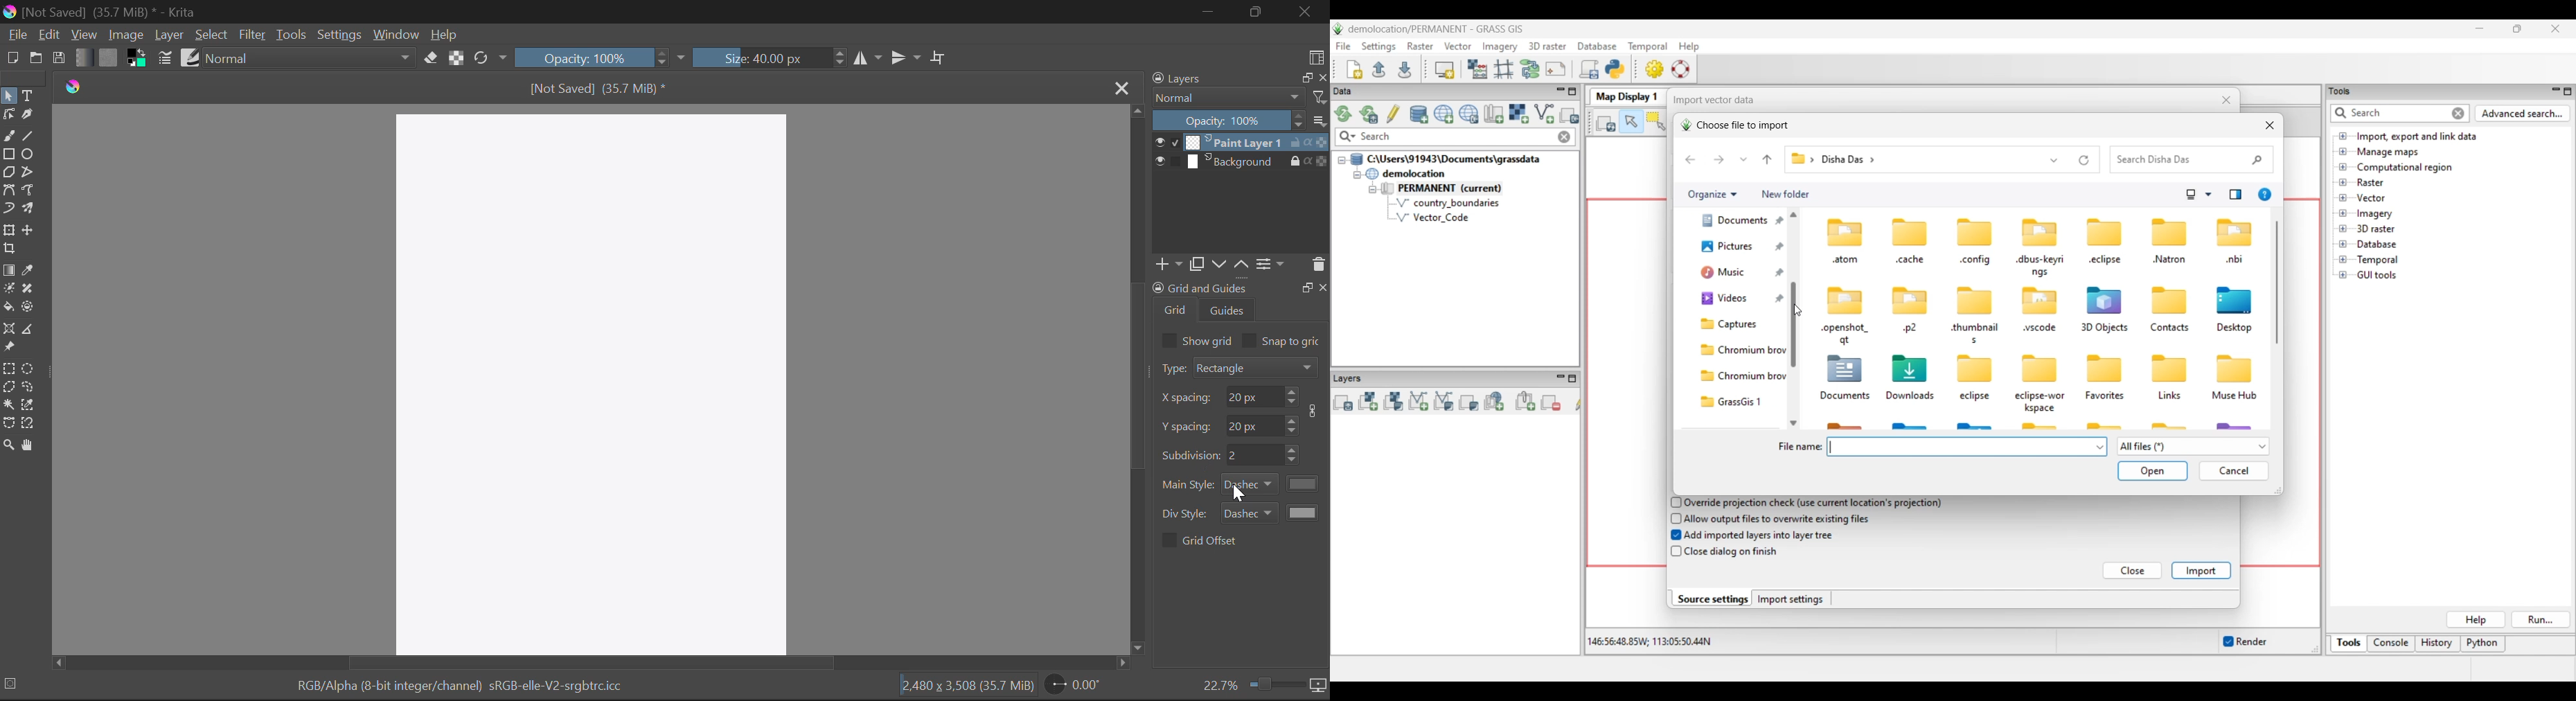 The height and width of the screenshot is (728, 2576). Describe the element at coordinates (1252, 396) in the screenshot. I see `spacing x` at that location.